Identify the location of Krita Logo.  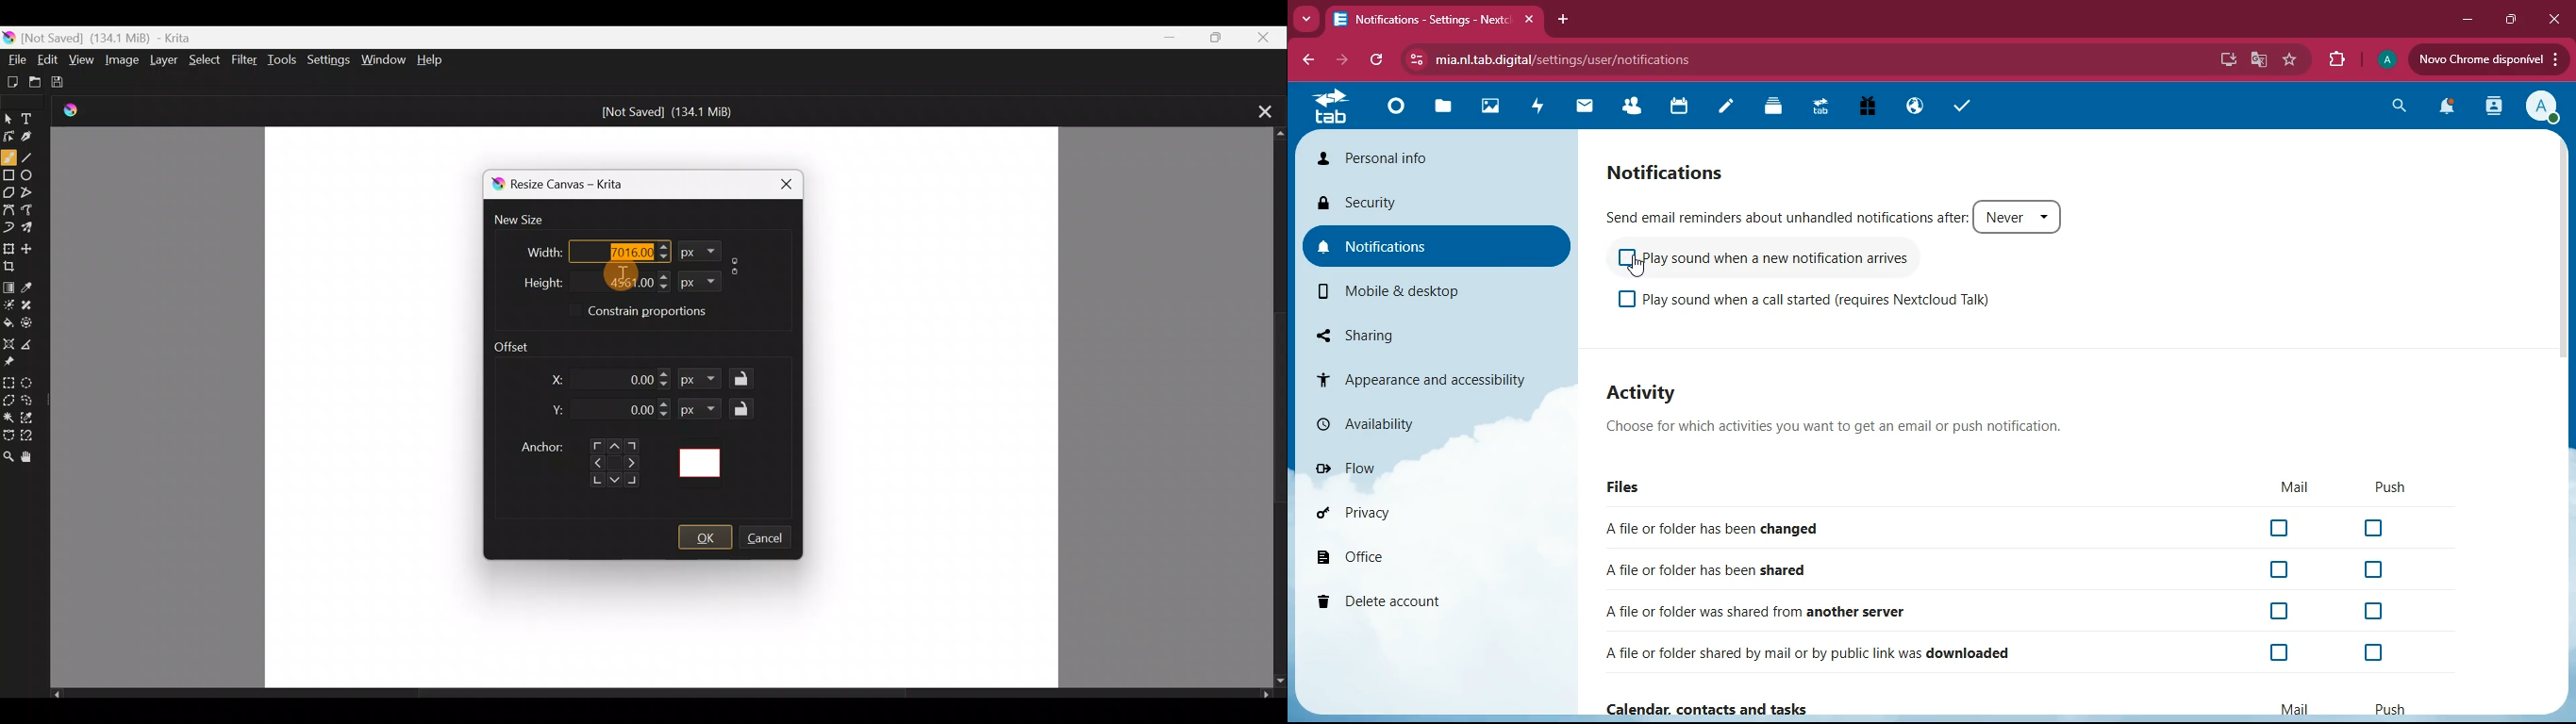
(76, 110).